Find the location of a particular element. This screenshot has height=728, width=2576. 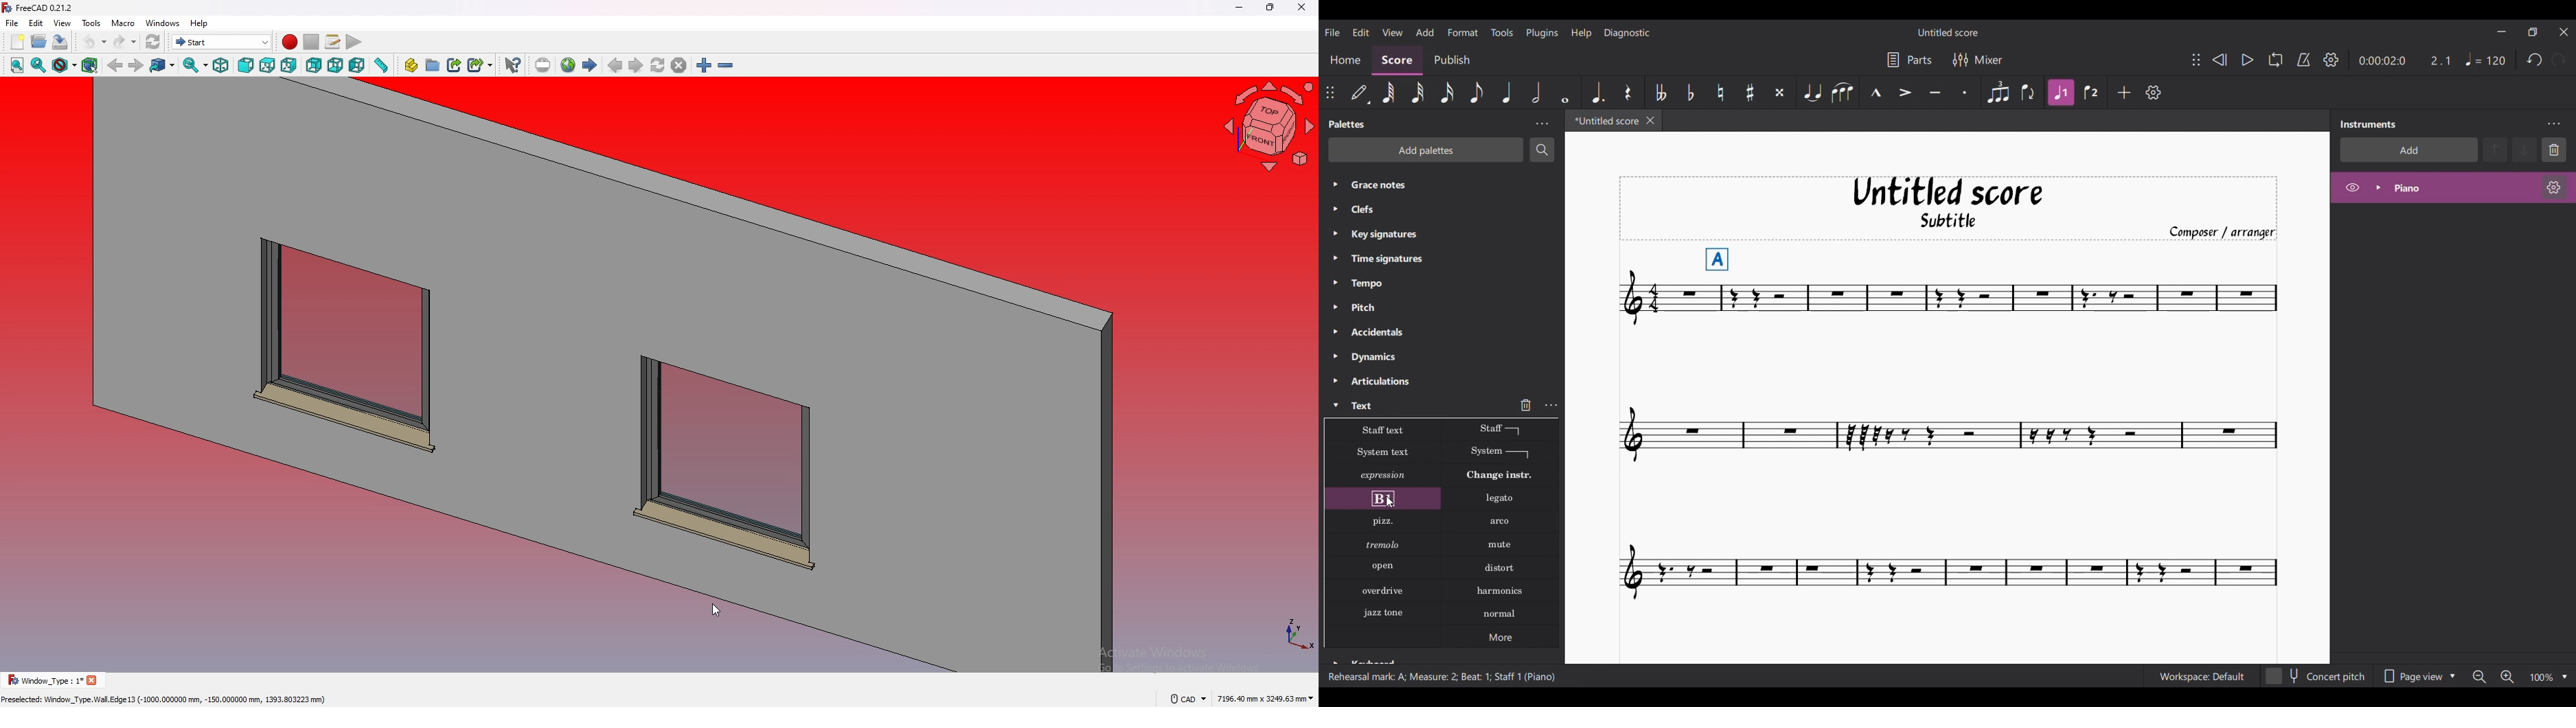

Move up is located at coordinates (2495, 149).